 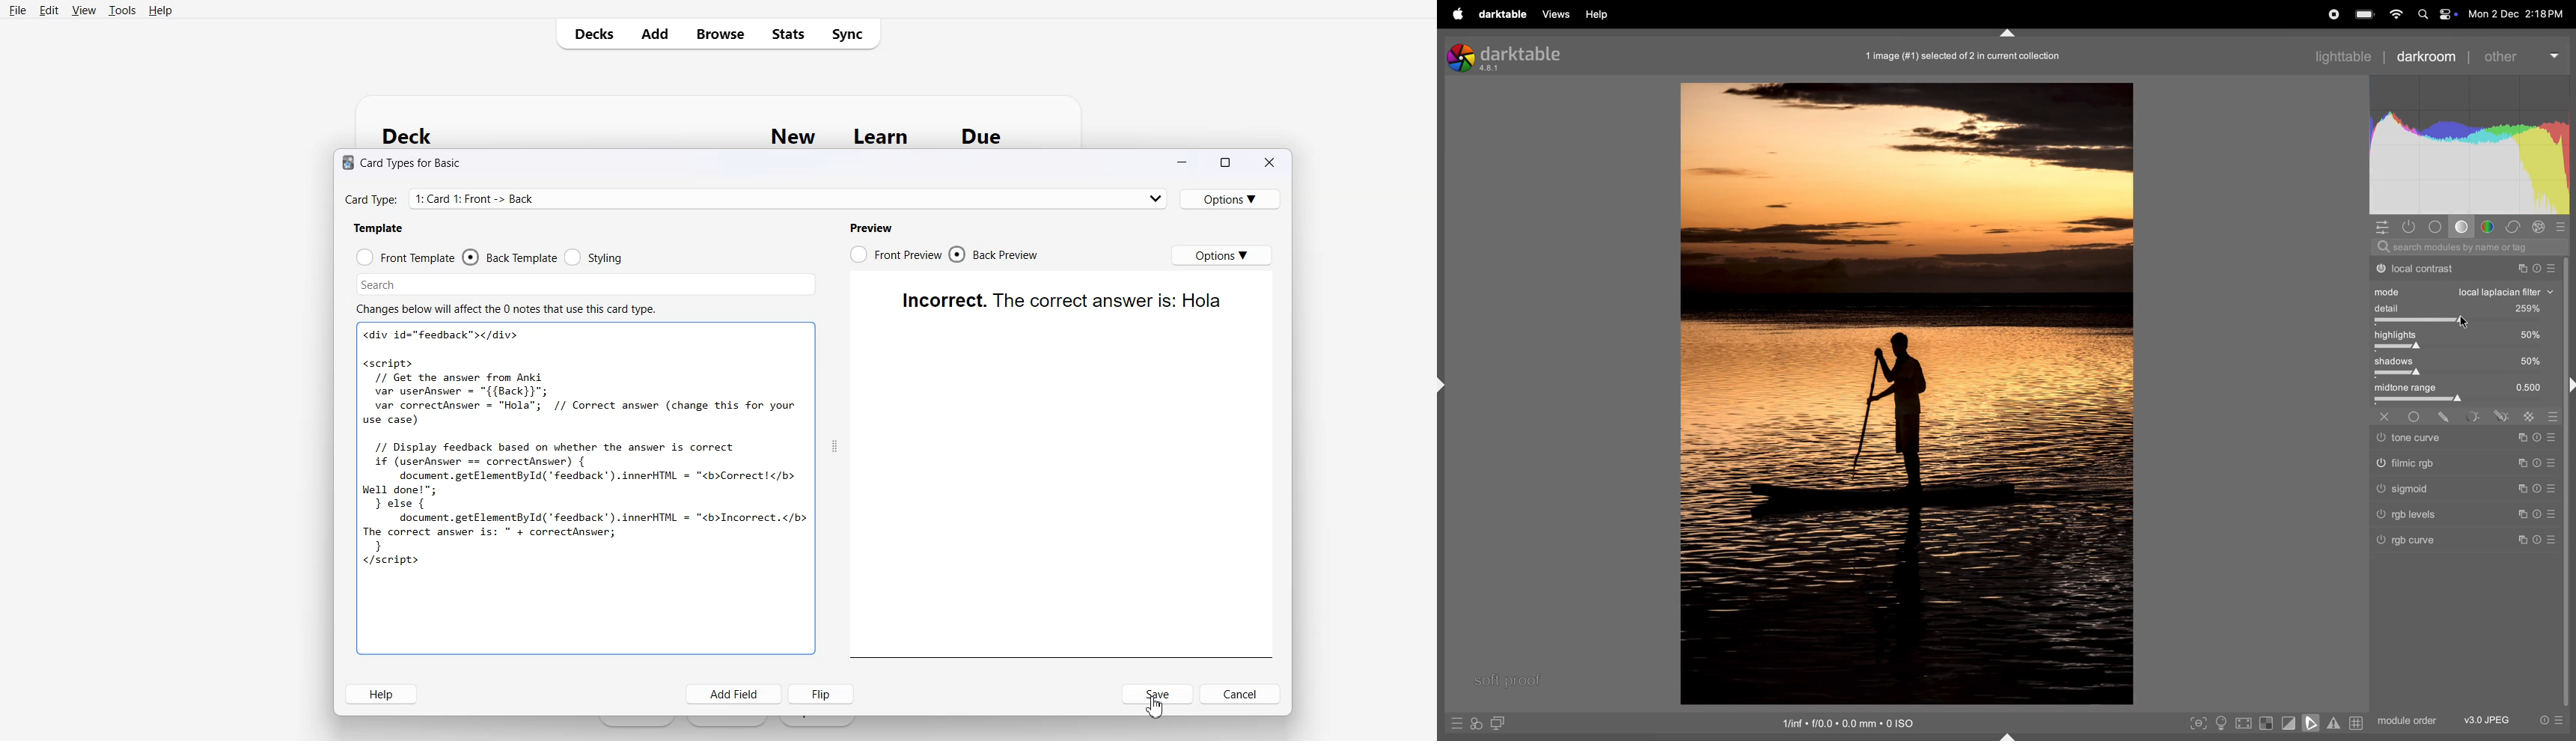 I want to click on Options, so click(x=1217, y=254).